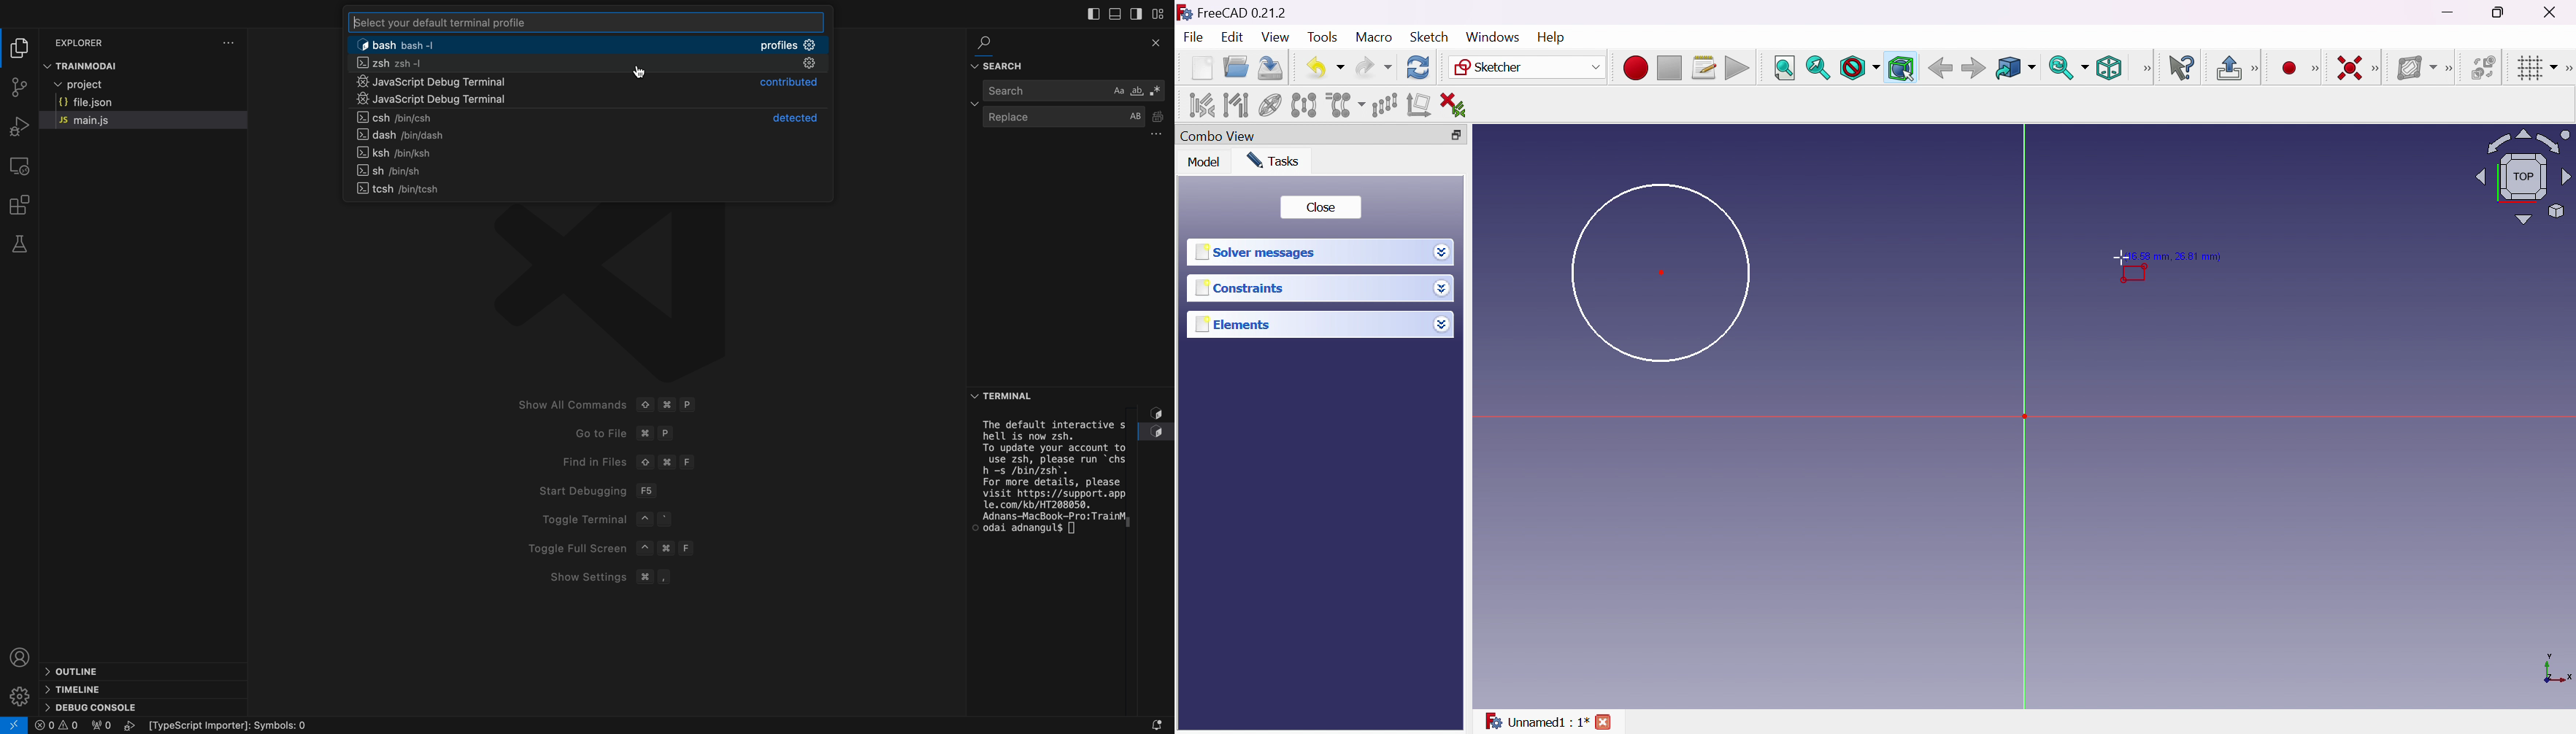  I want to click on Windows, so click(1491, 36).